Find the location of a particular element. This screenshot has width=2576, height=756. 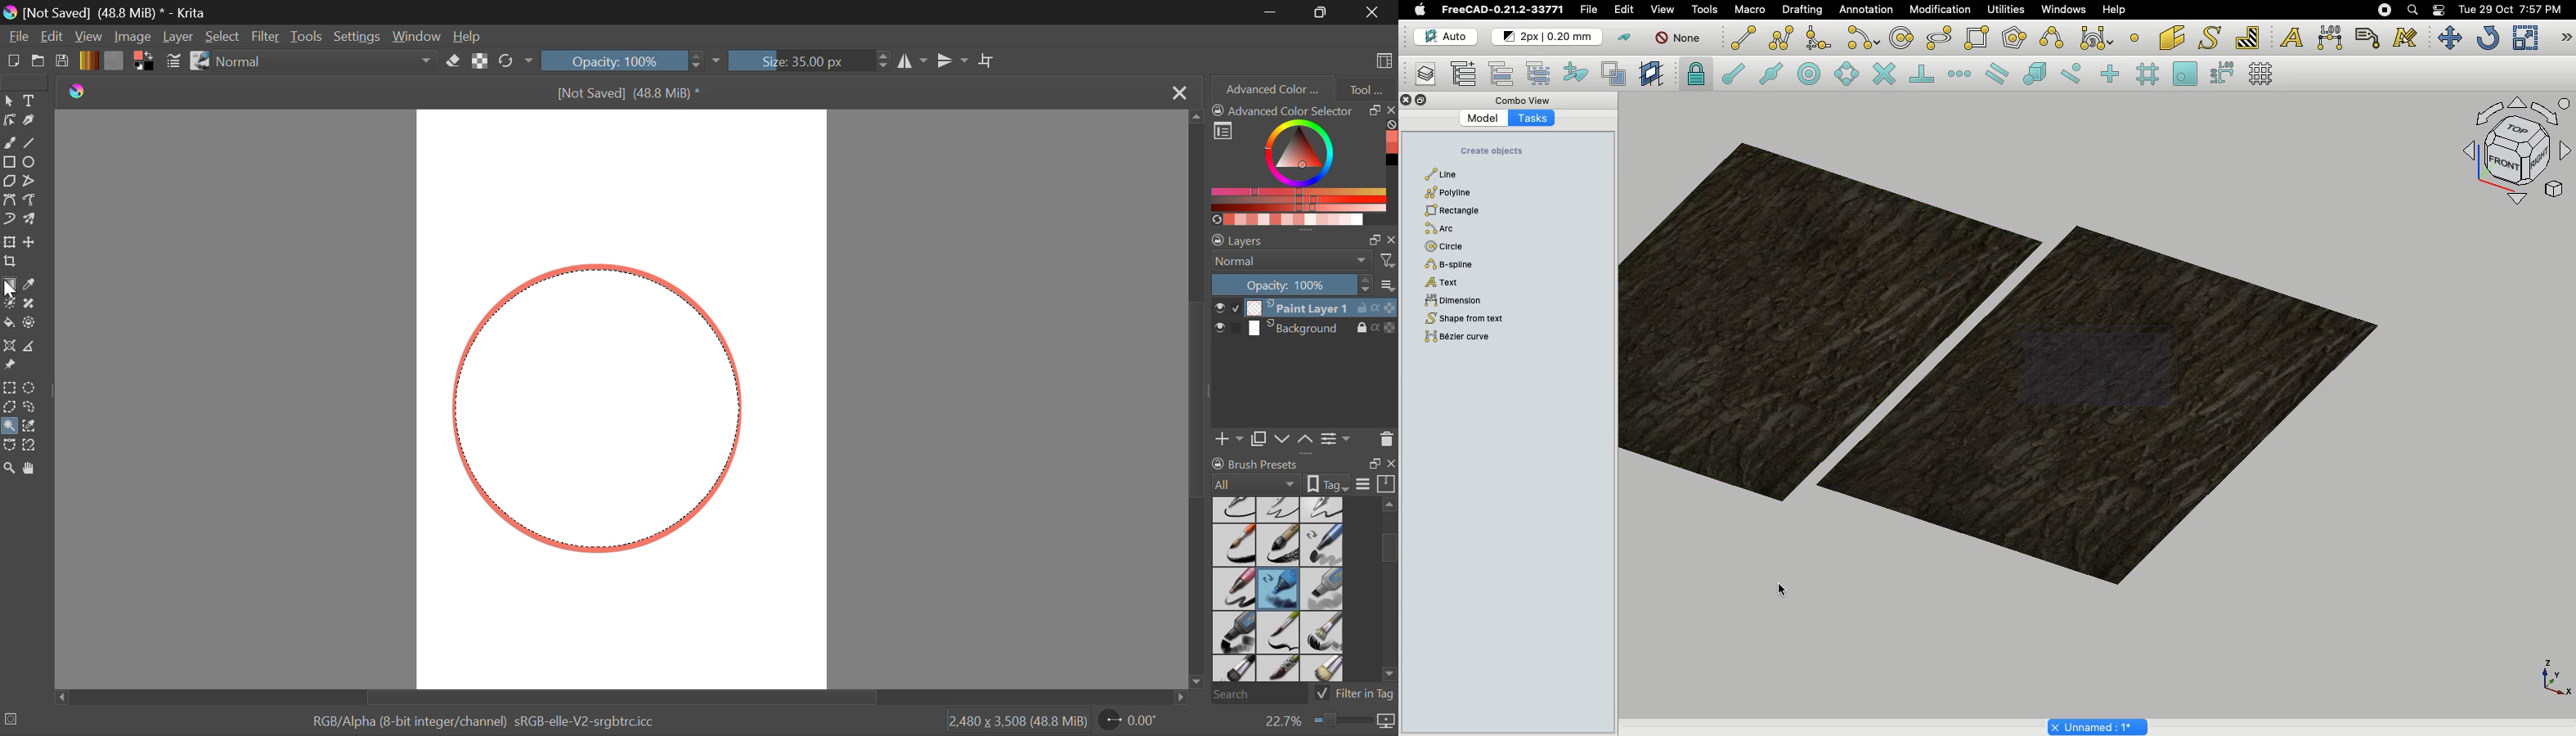

Cursor on Gradient Fill is located at coordinates (10, 284).